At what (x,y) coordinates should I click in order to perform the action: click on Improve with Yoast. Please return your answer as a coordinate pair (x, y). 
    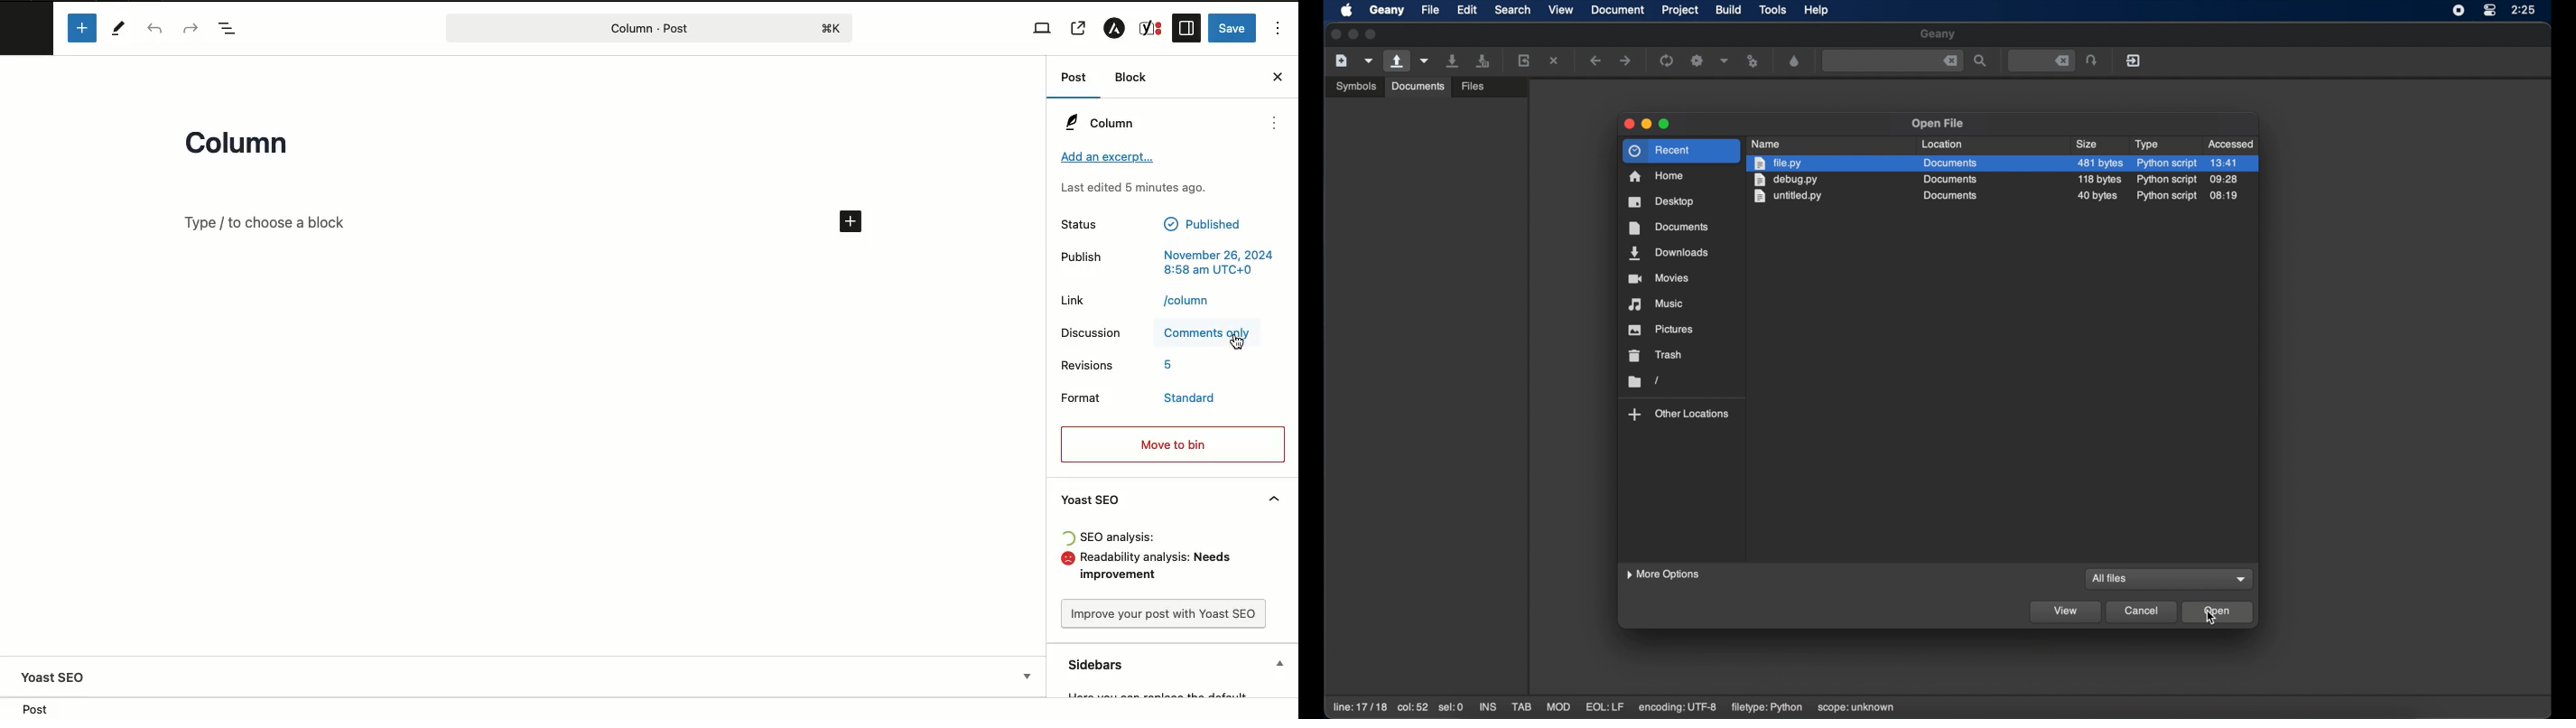
    Looking at the image, I should click on (1166, 615).